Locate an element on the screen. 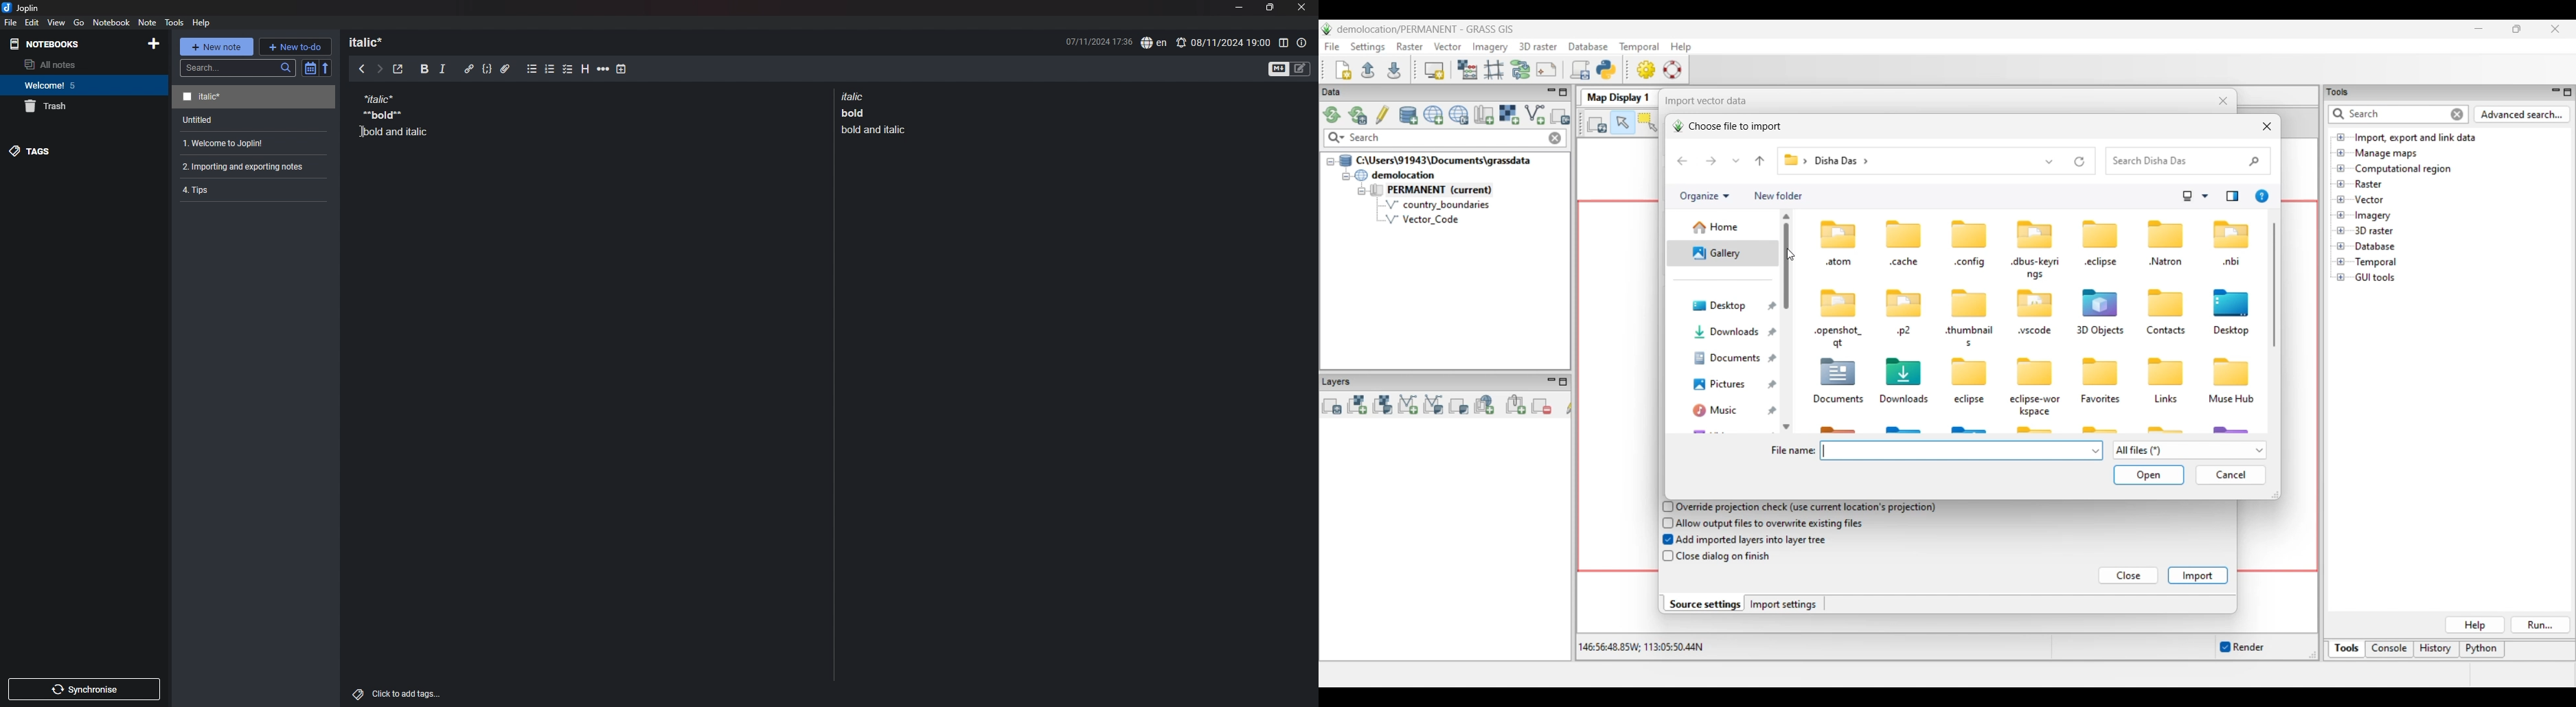  toggle editors is located at coordinates (1290, 68).